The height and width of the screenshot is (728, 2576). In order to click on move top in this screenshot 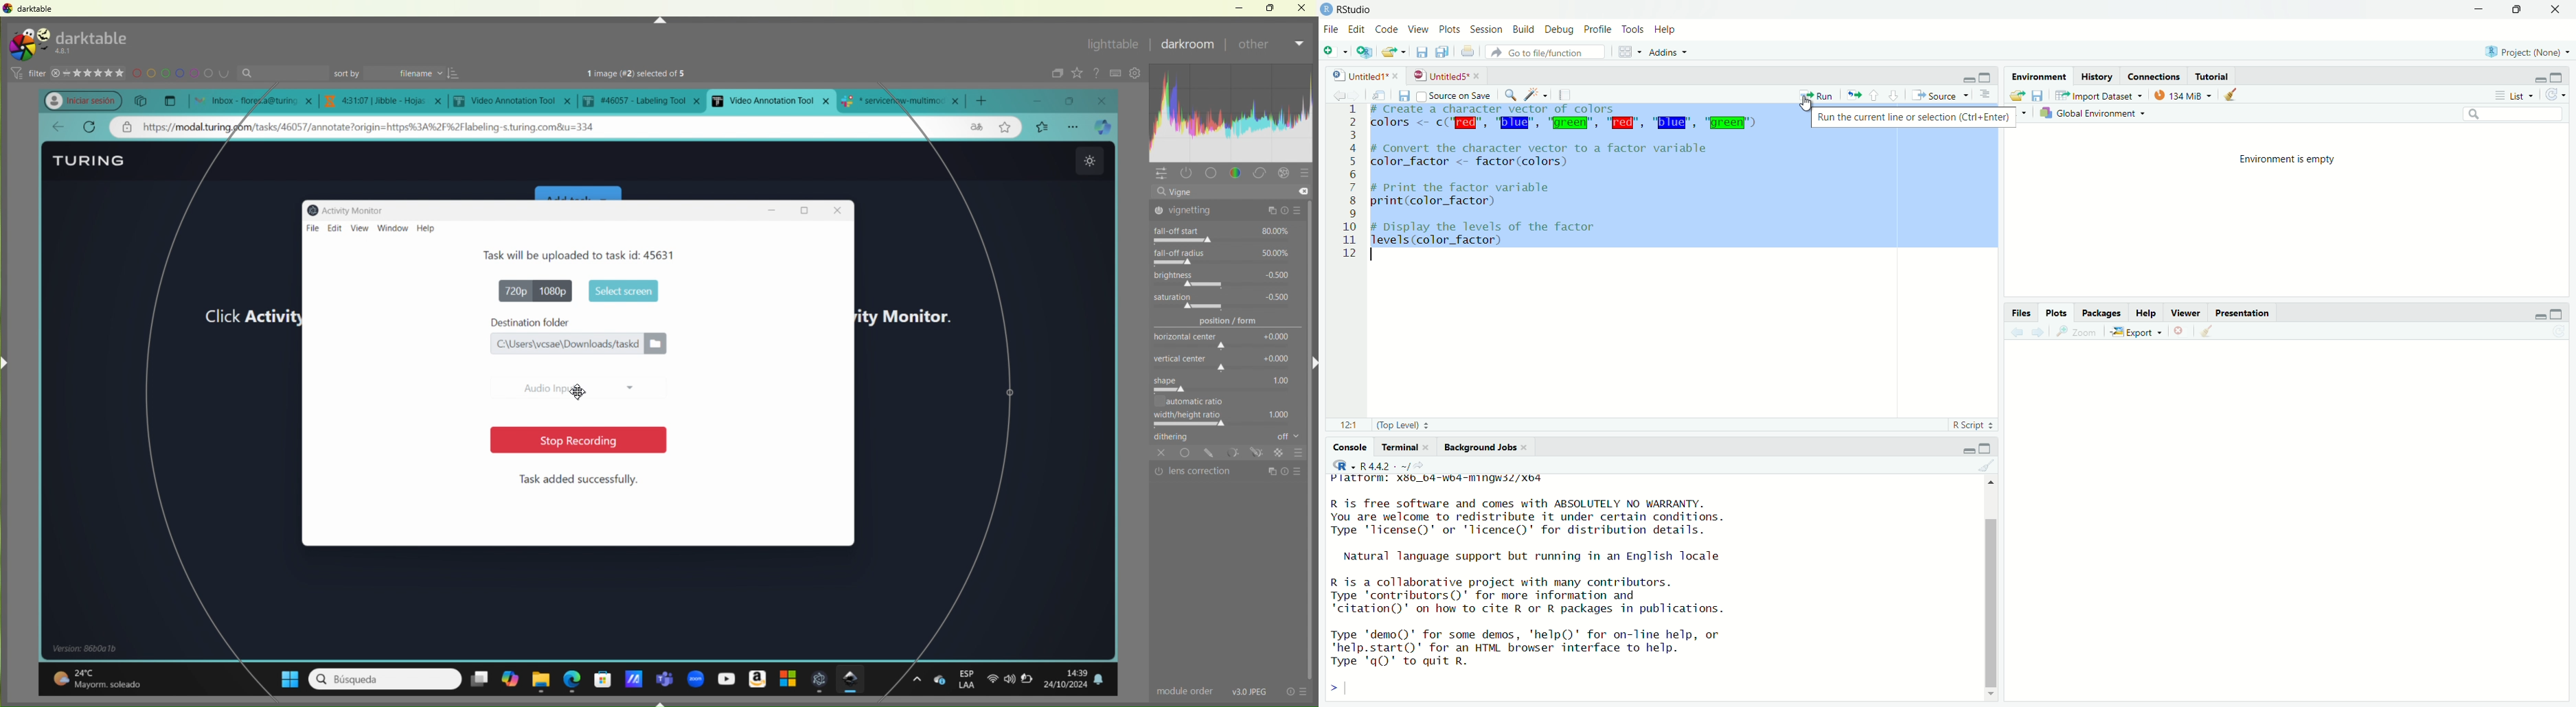, I will do `click(1991, 483)`.